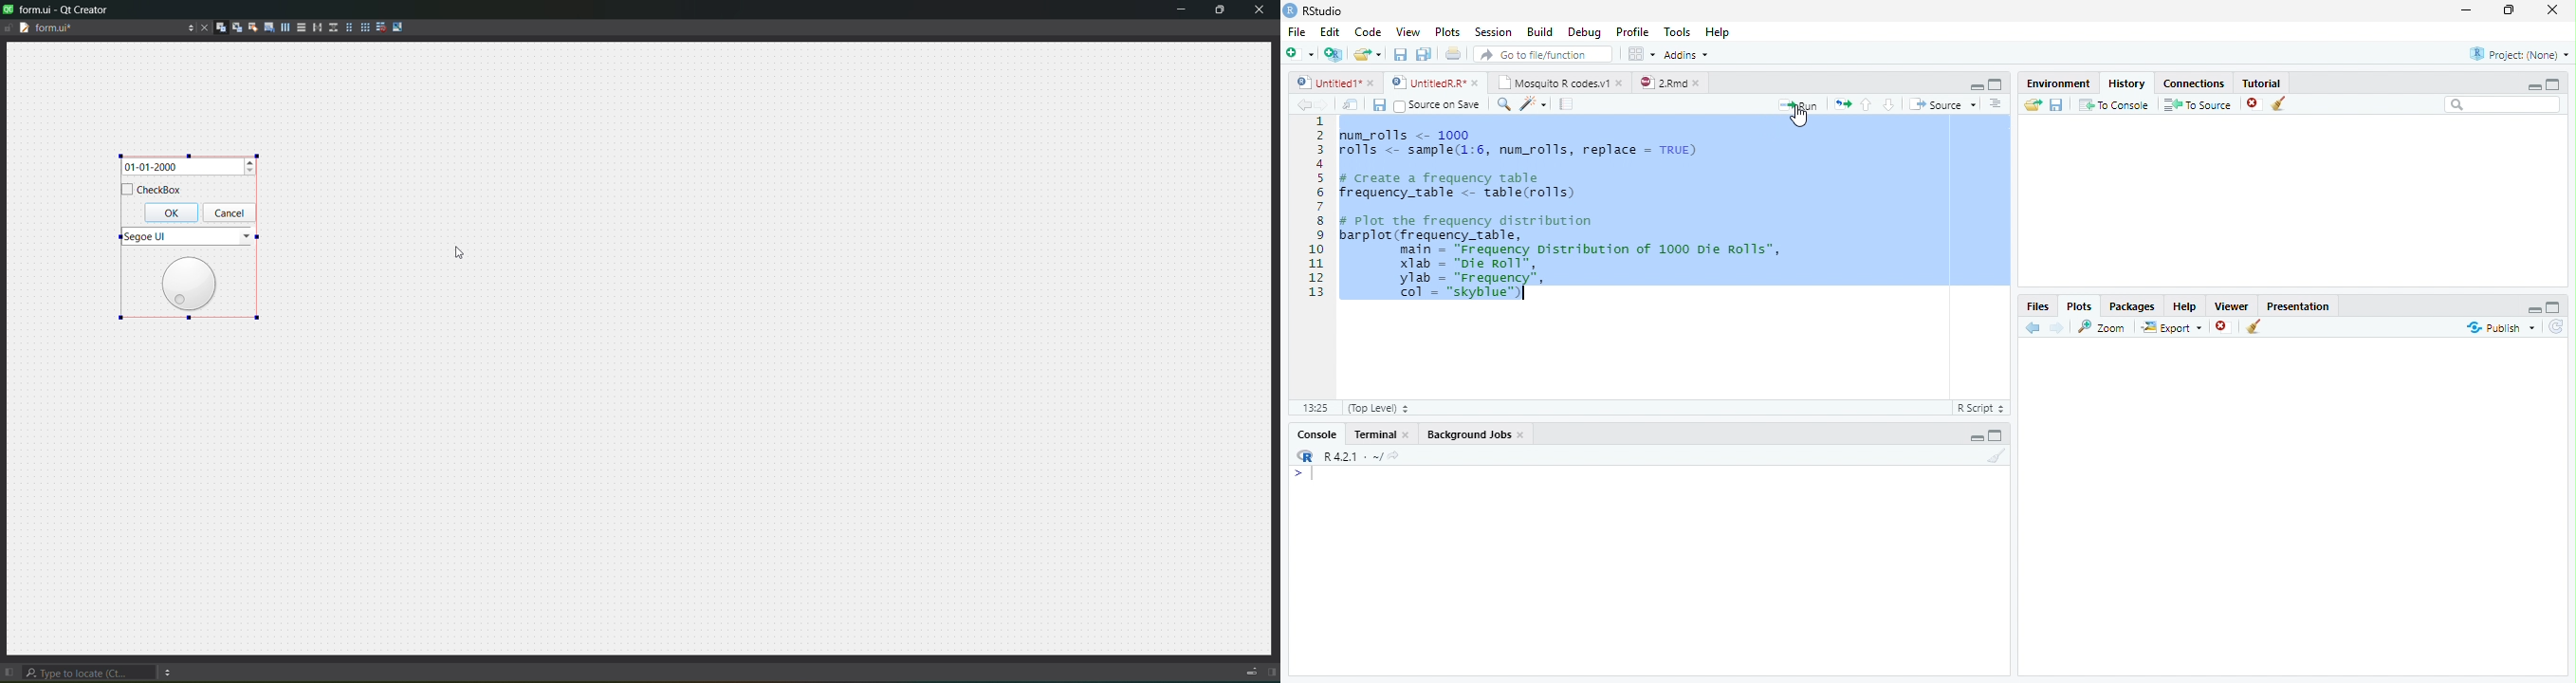 This screenshot has width=2576, height=700. I want to click on Debug, so click(1585, 31).